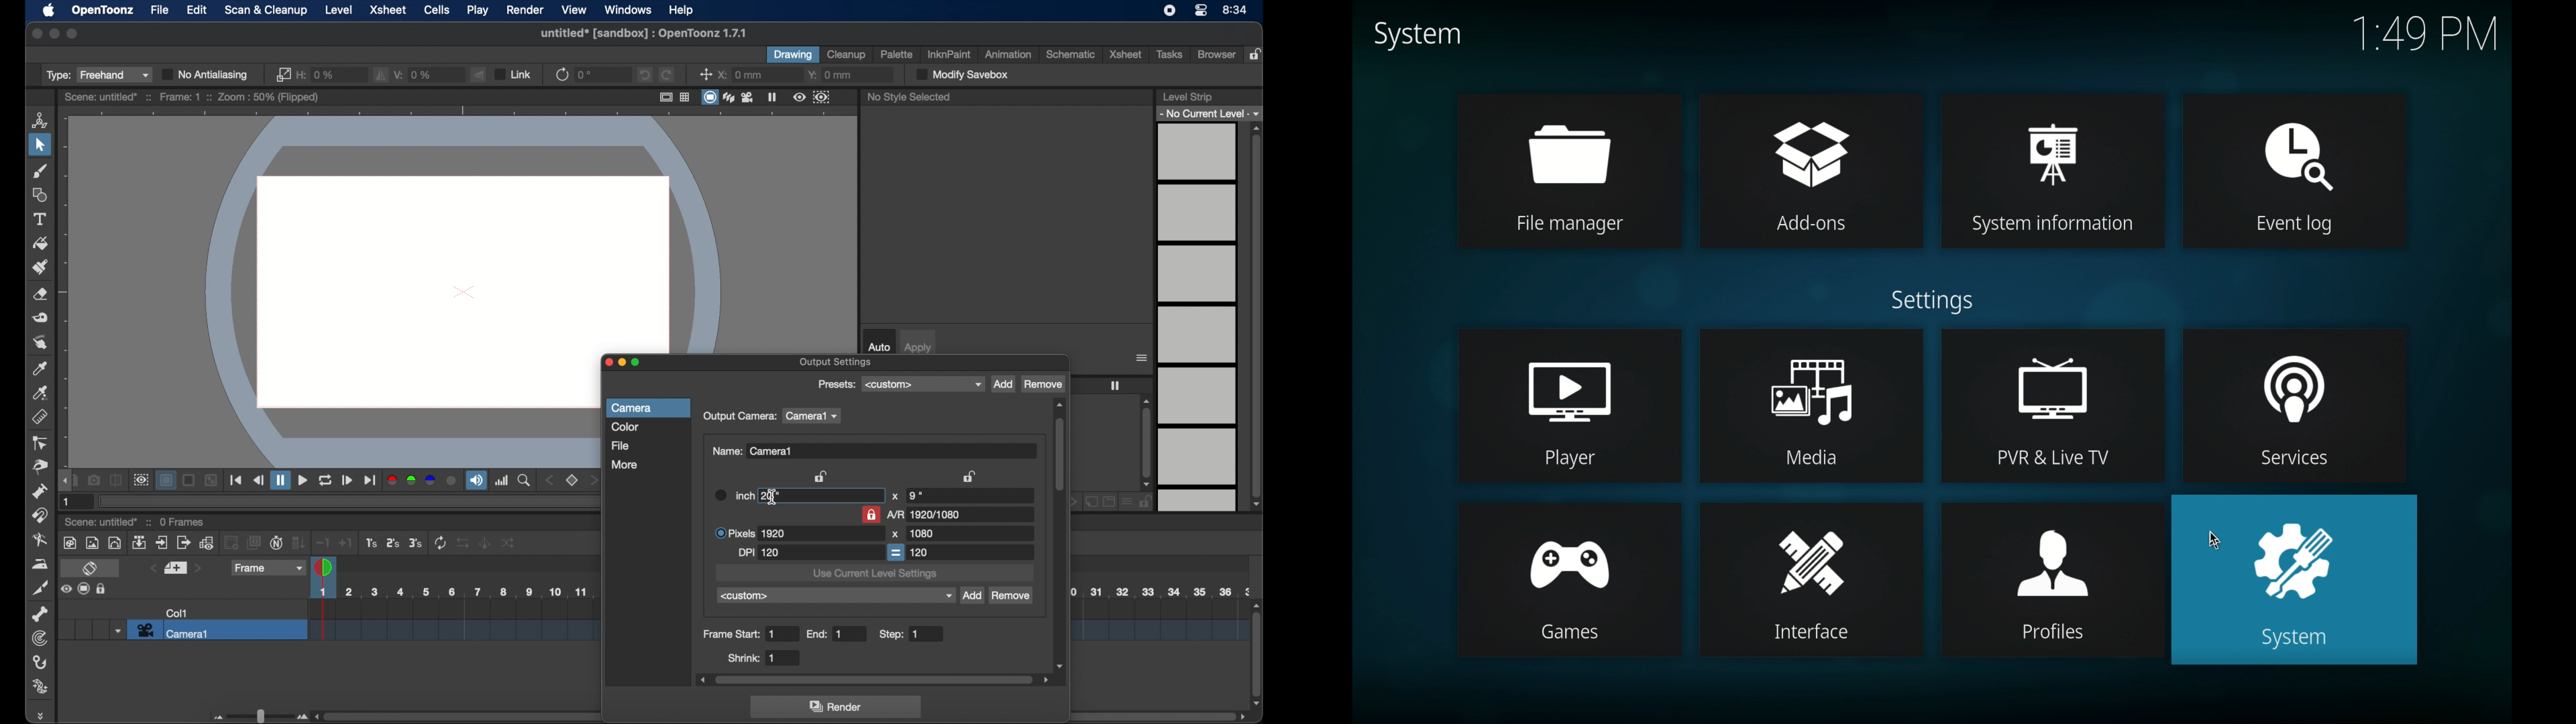 This screenshot has height=728, width=2576. I want to click on system information, so click(2052, 169).